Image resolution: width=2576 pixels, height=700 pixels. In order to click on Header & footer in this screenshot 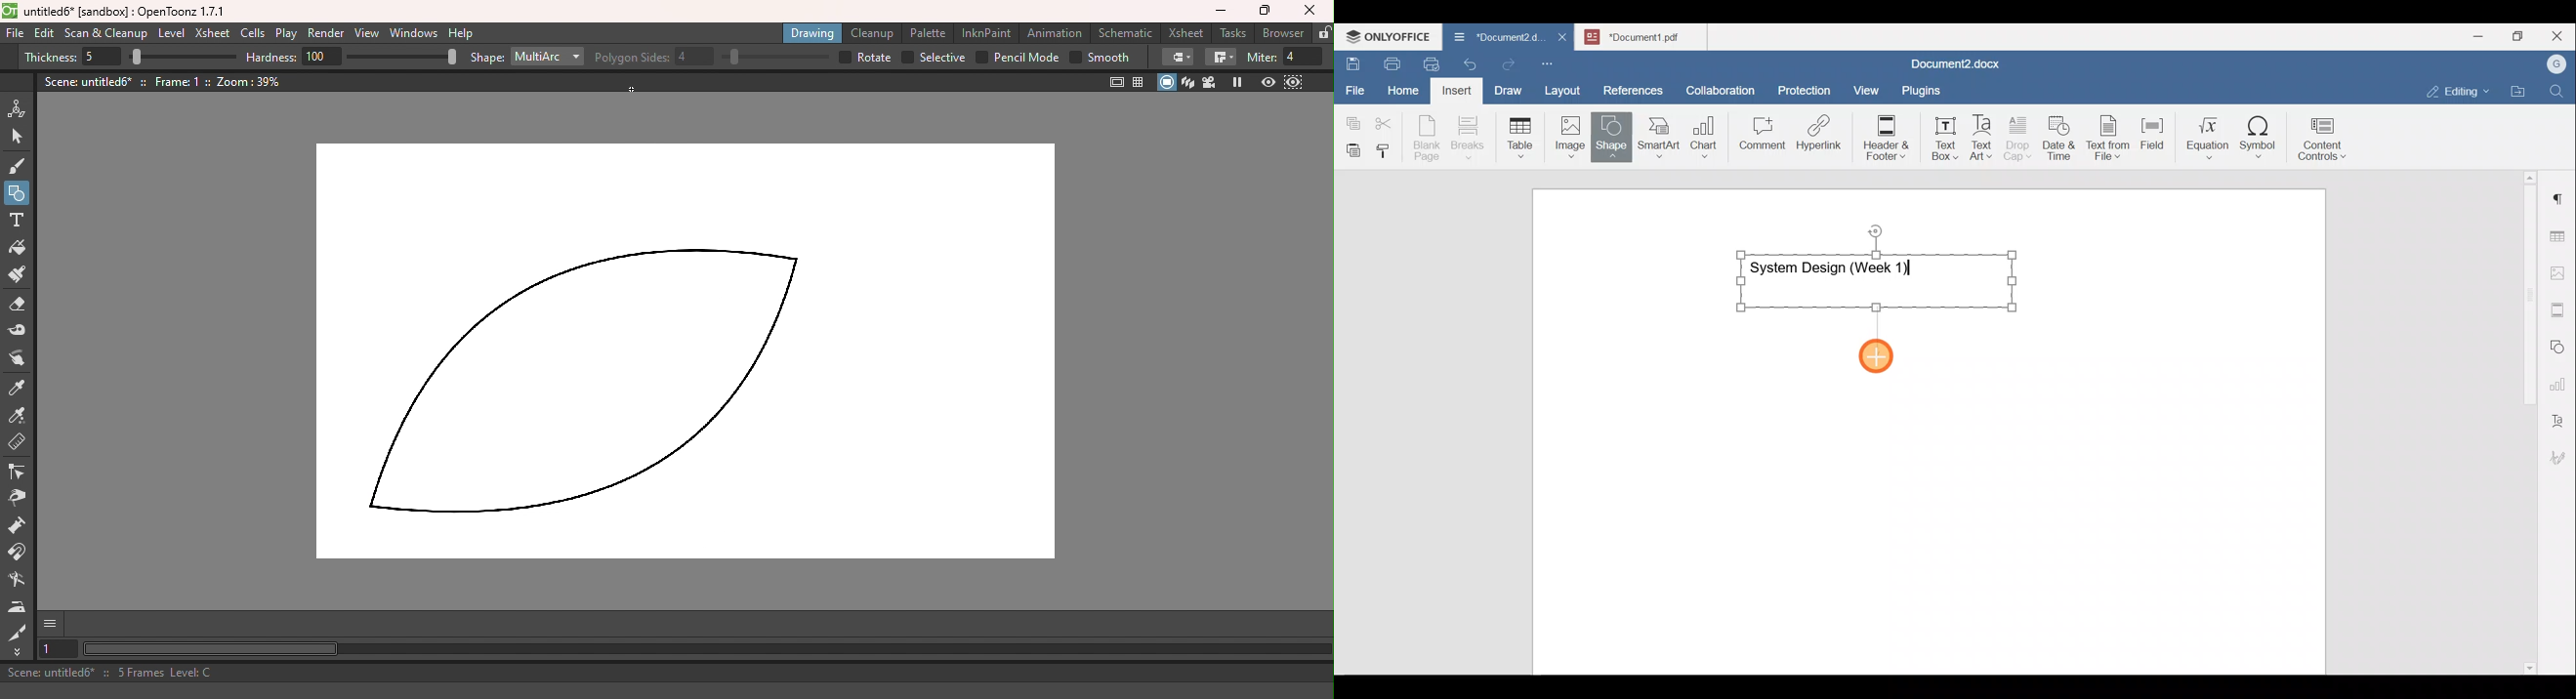, I will do `click(1882, 137)`.